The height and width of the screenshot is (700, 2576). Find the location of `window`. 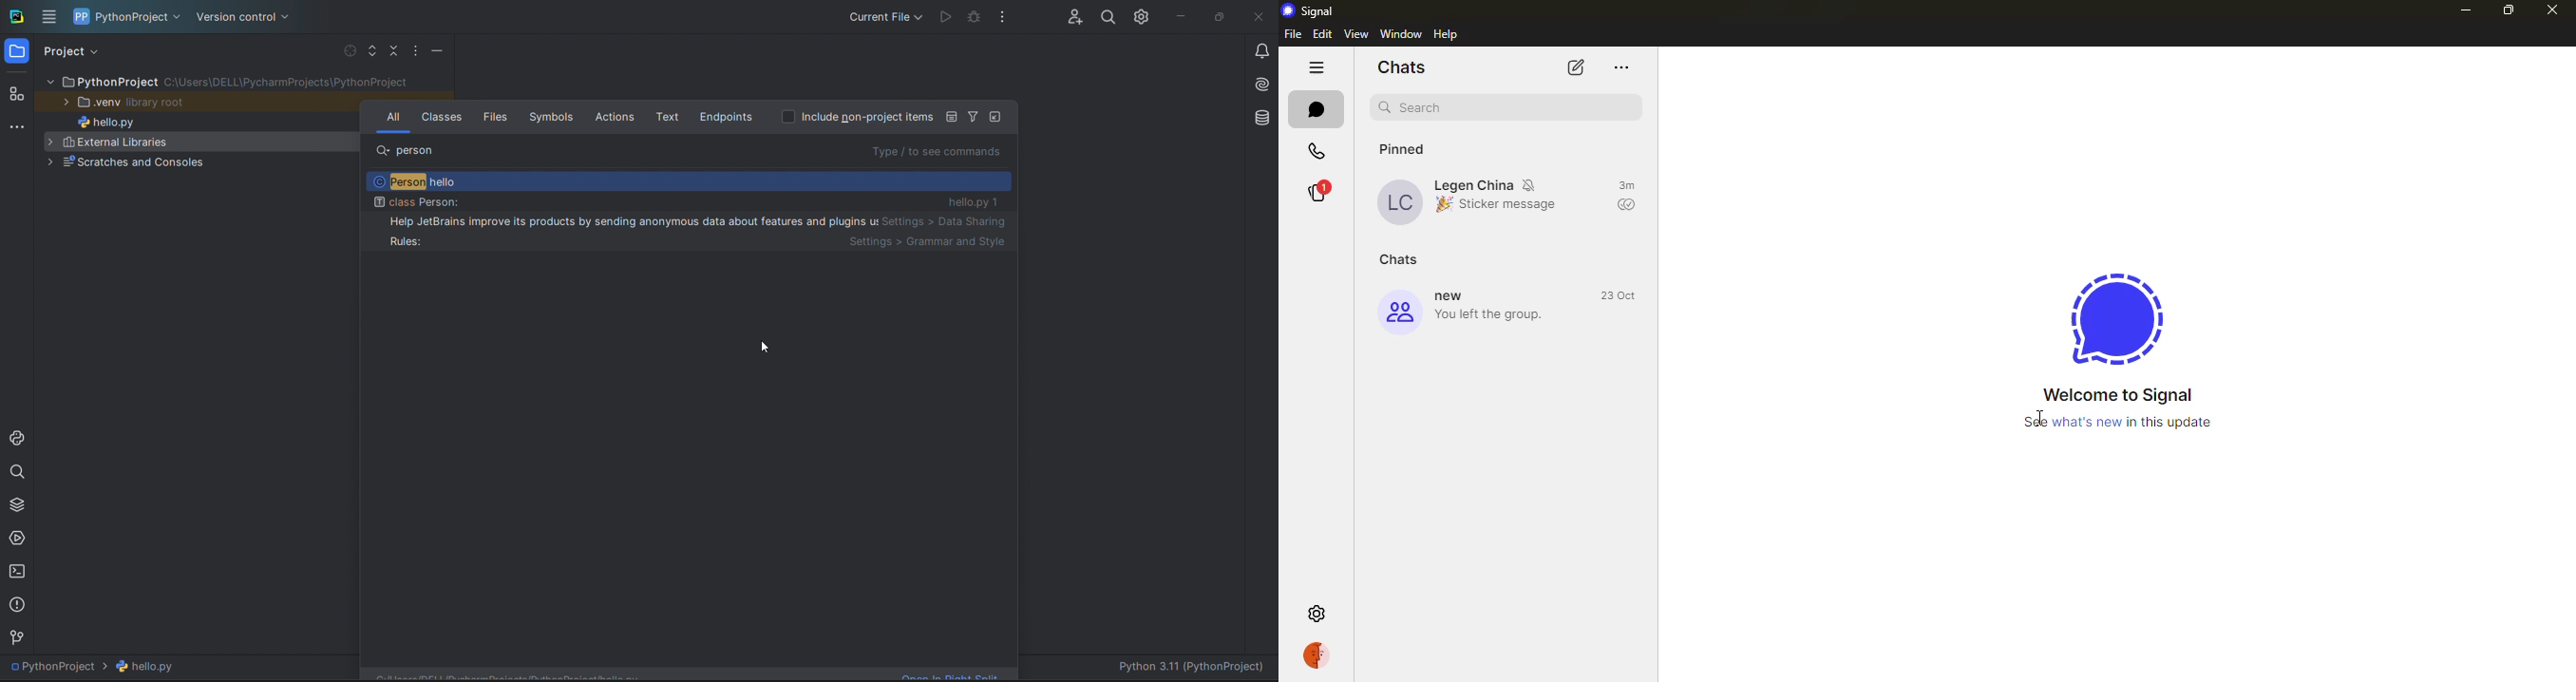

window is located at coordinates (1400, 33).